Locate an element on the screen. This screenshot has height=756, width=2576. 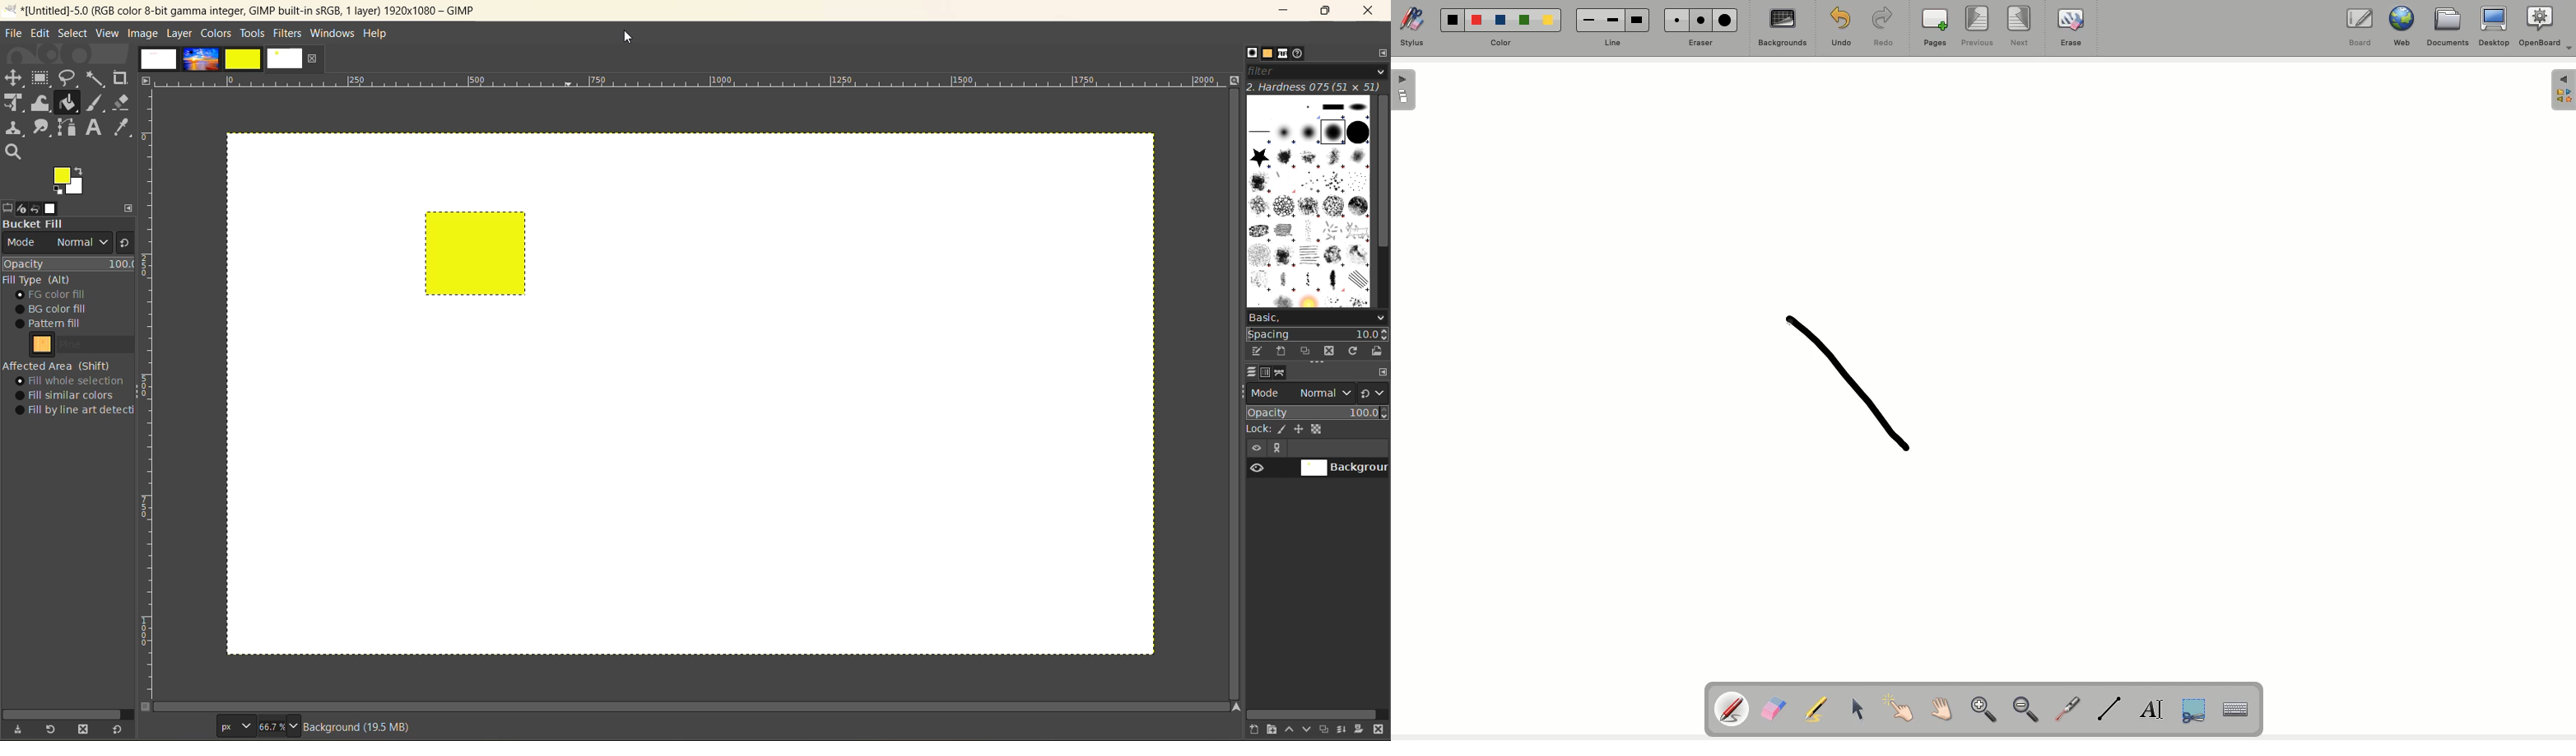
more is located at coordinates (1282, 449).